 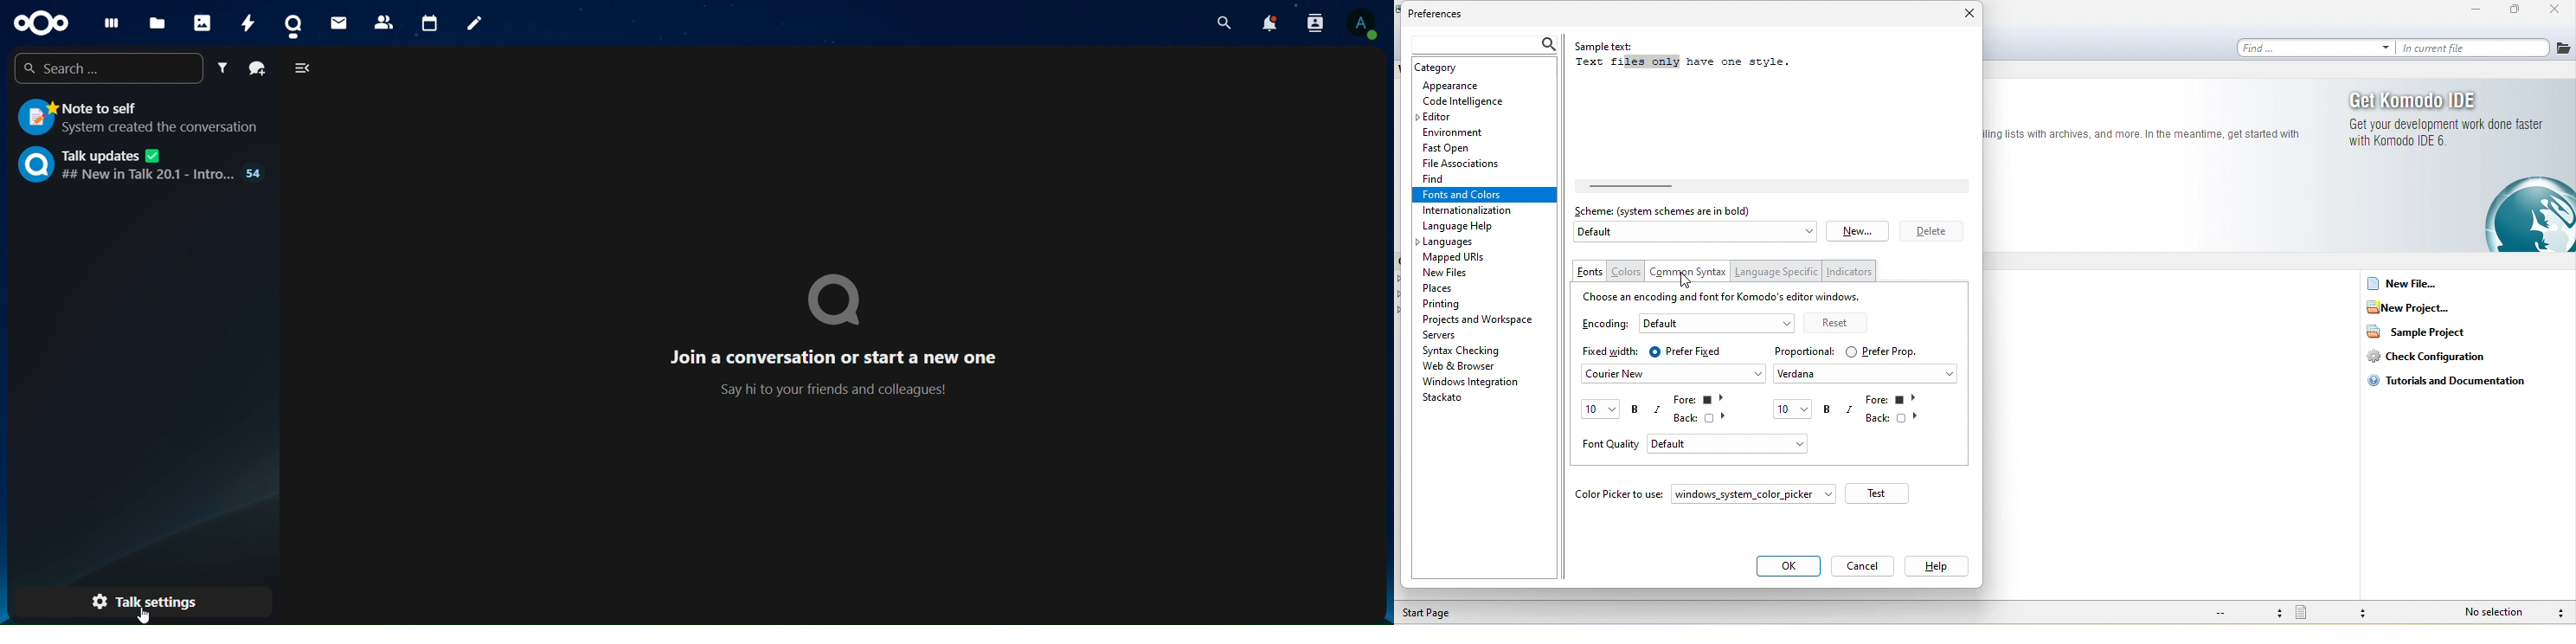 I want to click on notifications, so click(x=1271, y=23).